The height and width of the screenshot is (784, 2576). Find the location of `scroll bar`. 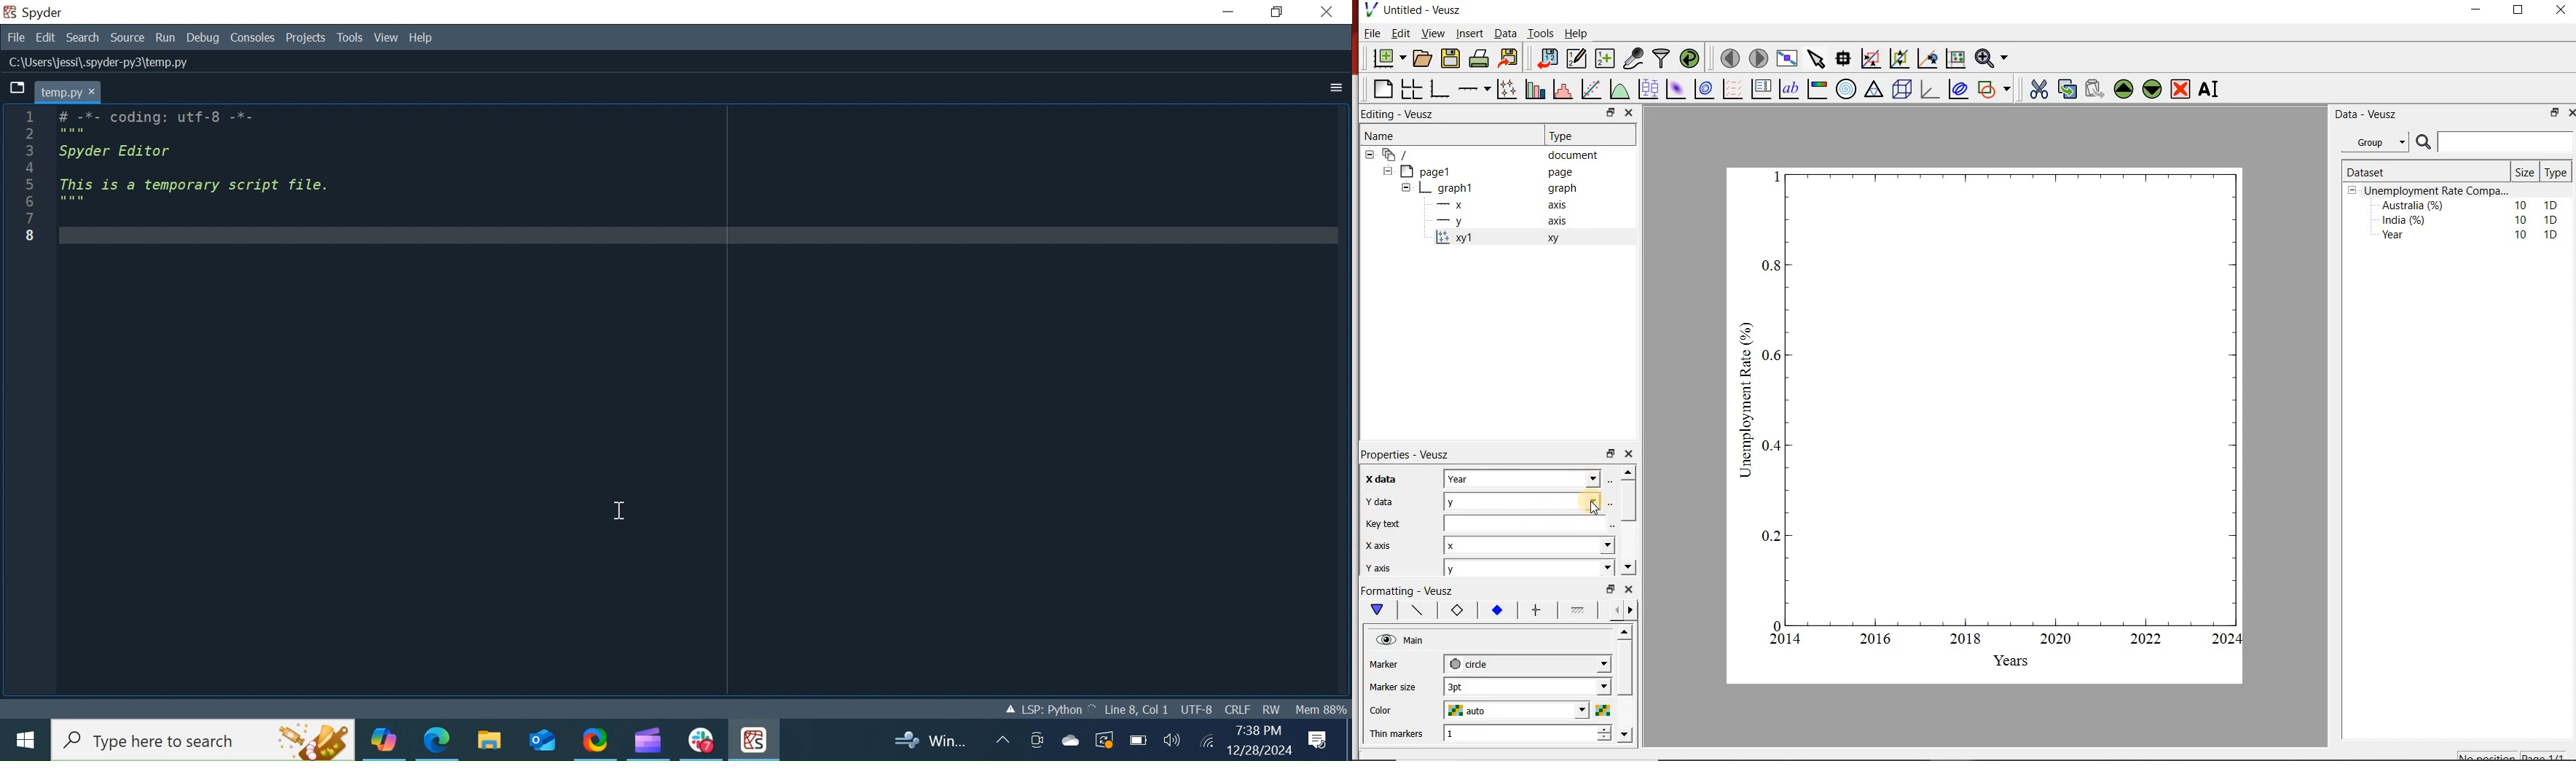

scroll bar is located at coordinates (1625, 680).